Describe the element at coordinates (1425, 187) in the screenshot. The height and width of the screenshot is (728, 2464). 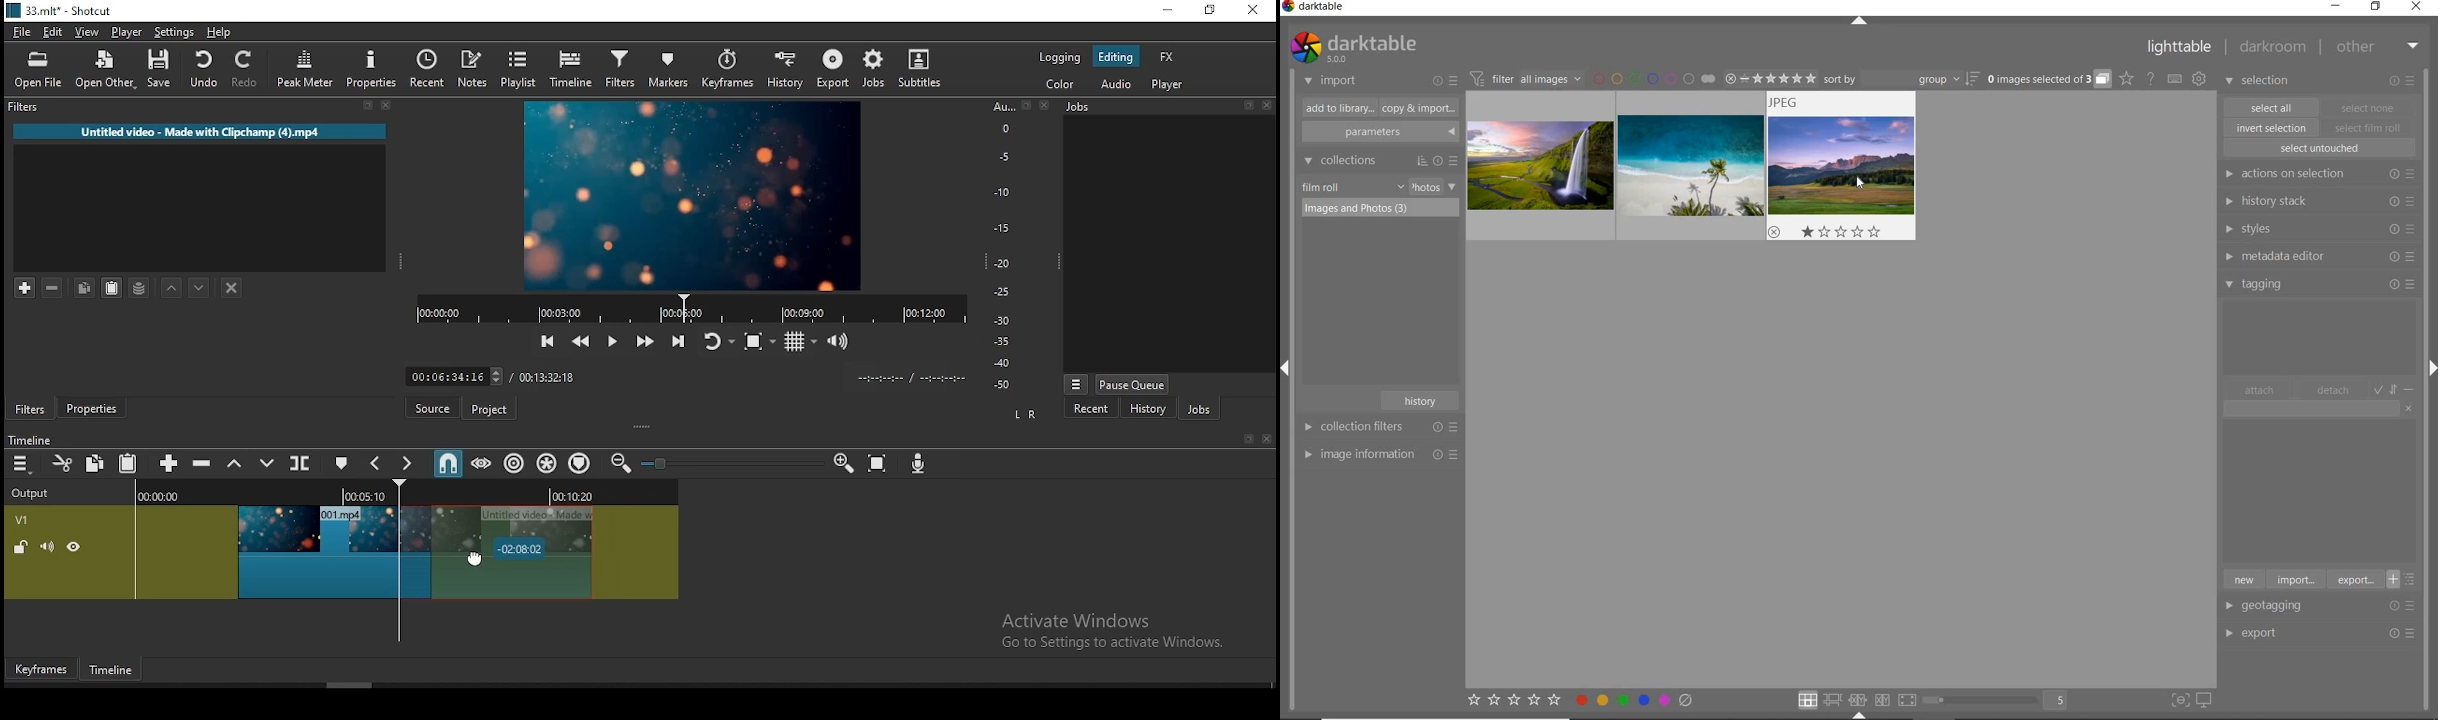
I see `photos` at that location.